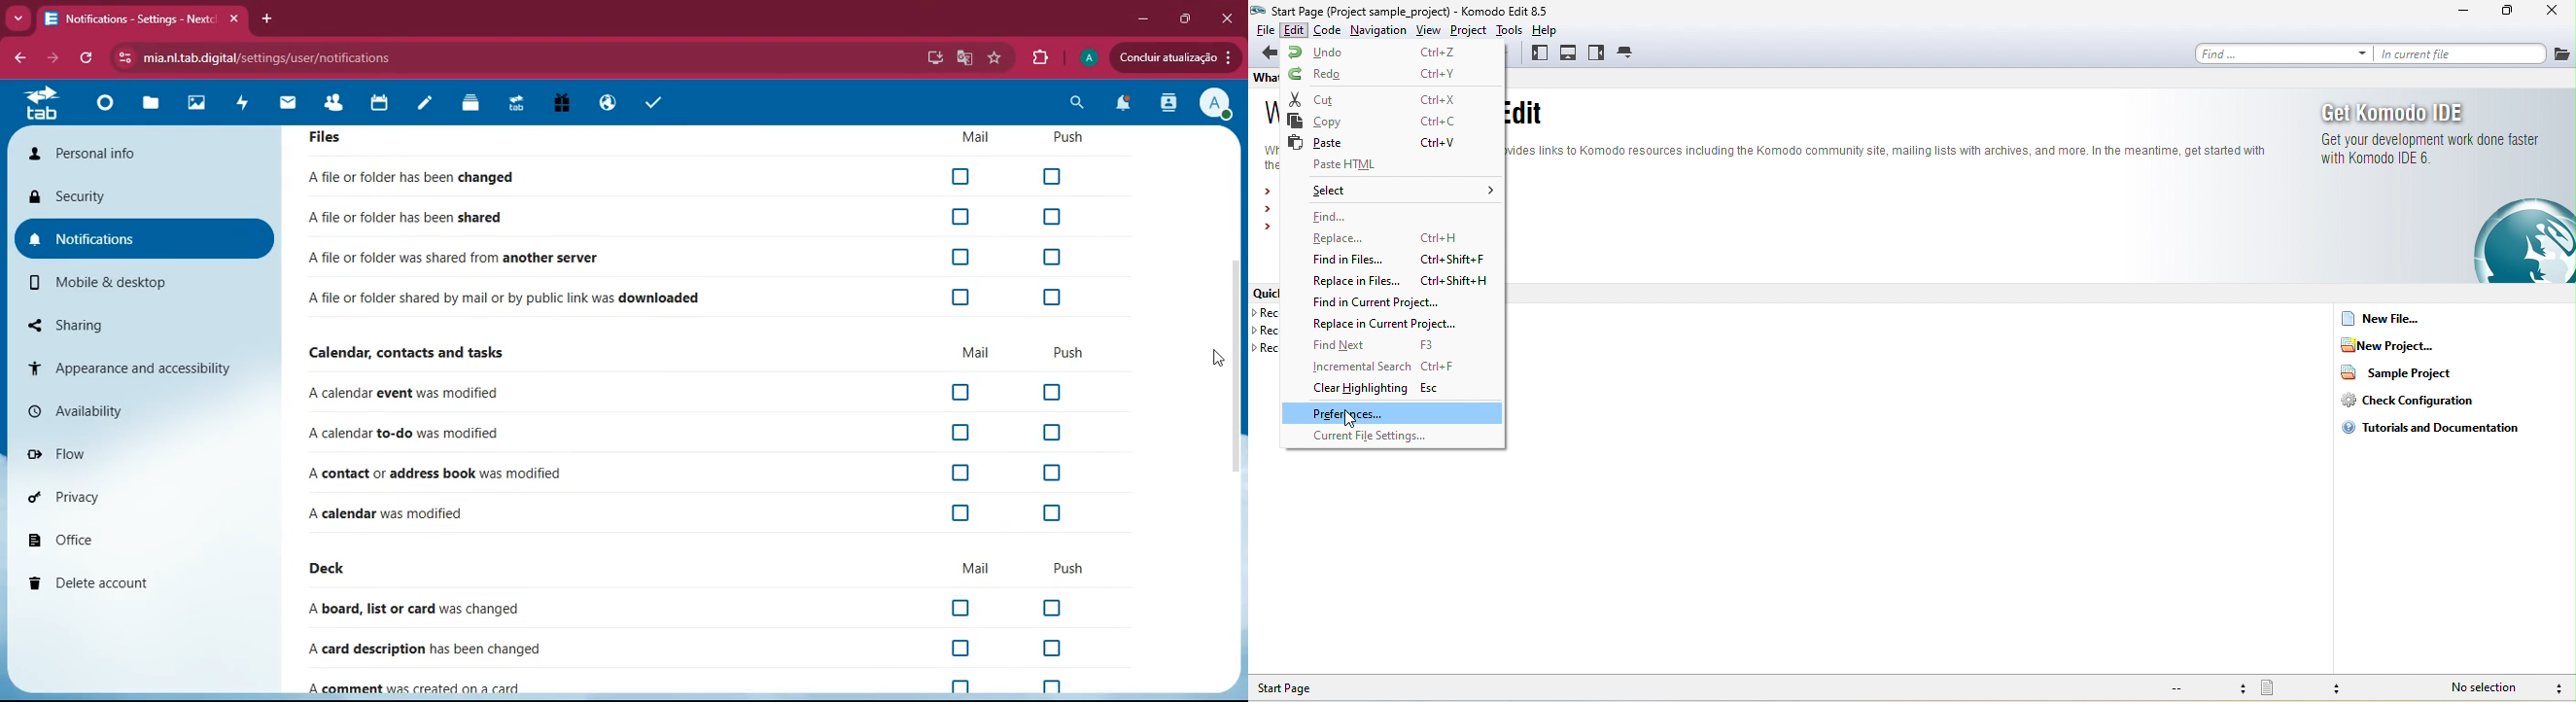 The image size is (2576, 728). What do you see at coordinates (502, 257) in the screenshot?
I see `file shared from another server` at bounding box center [502, 257].